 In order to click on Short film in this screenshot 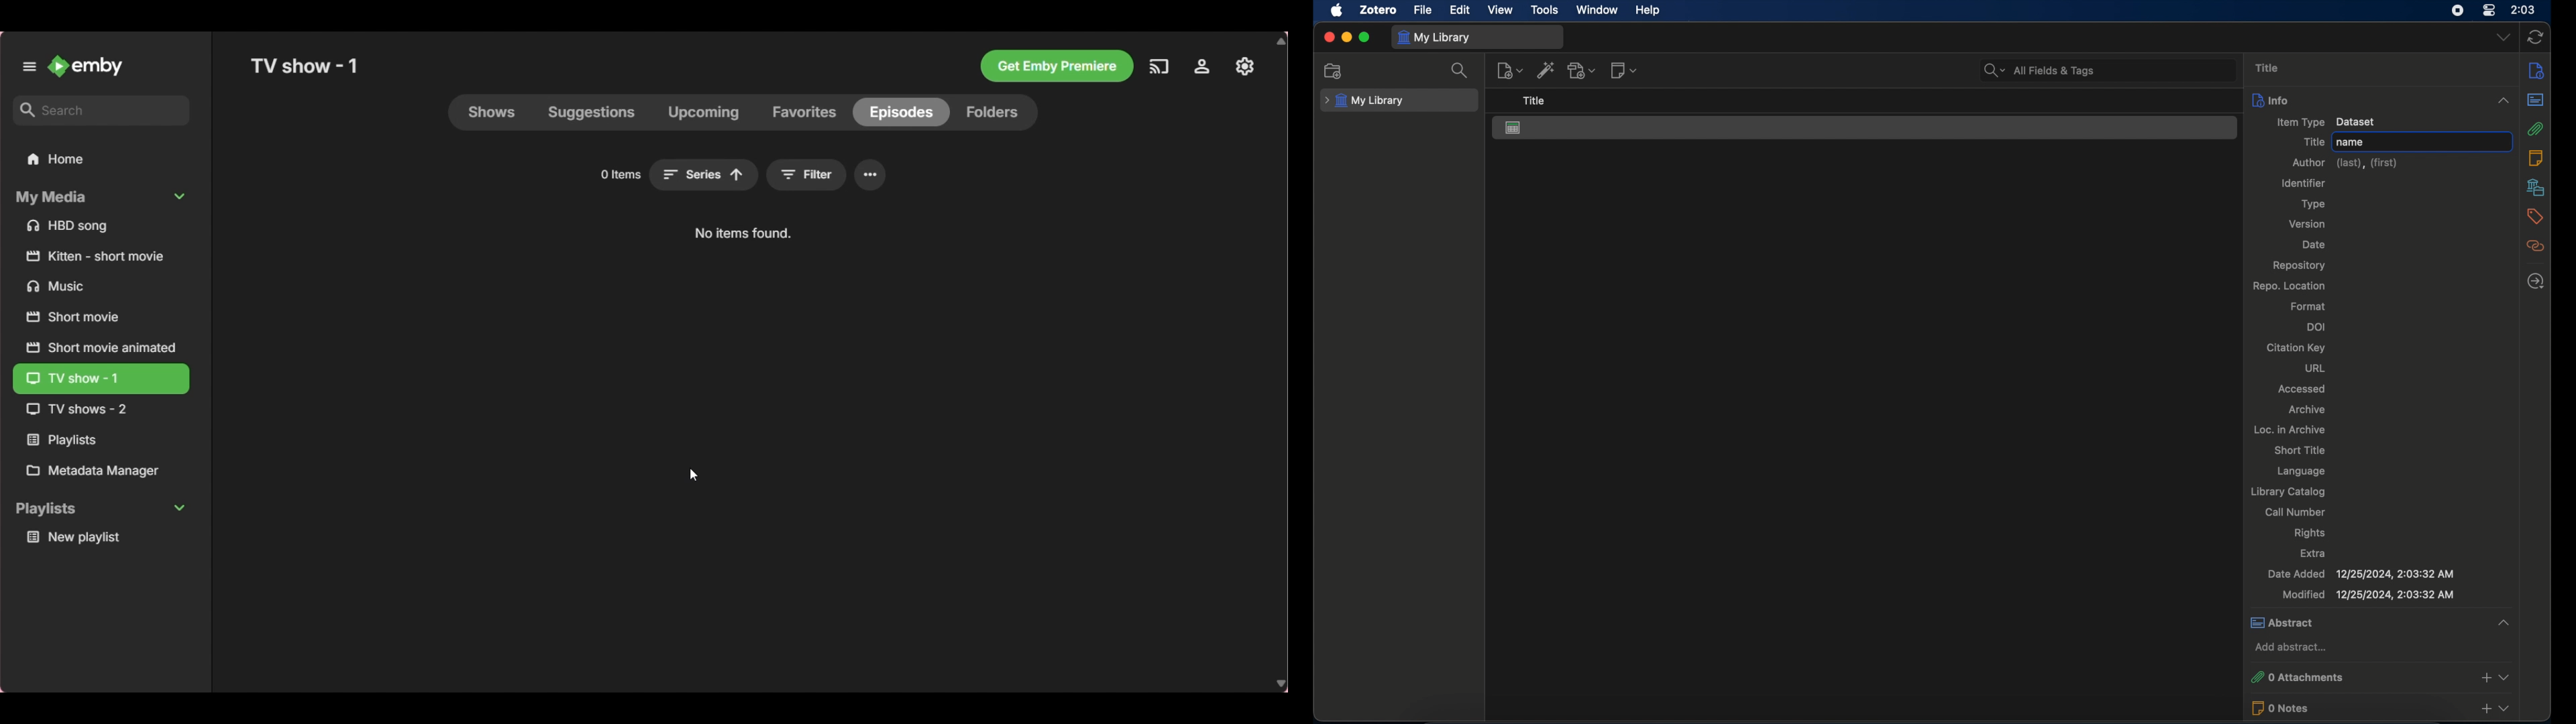, I will do `click(100, 347)`.